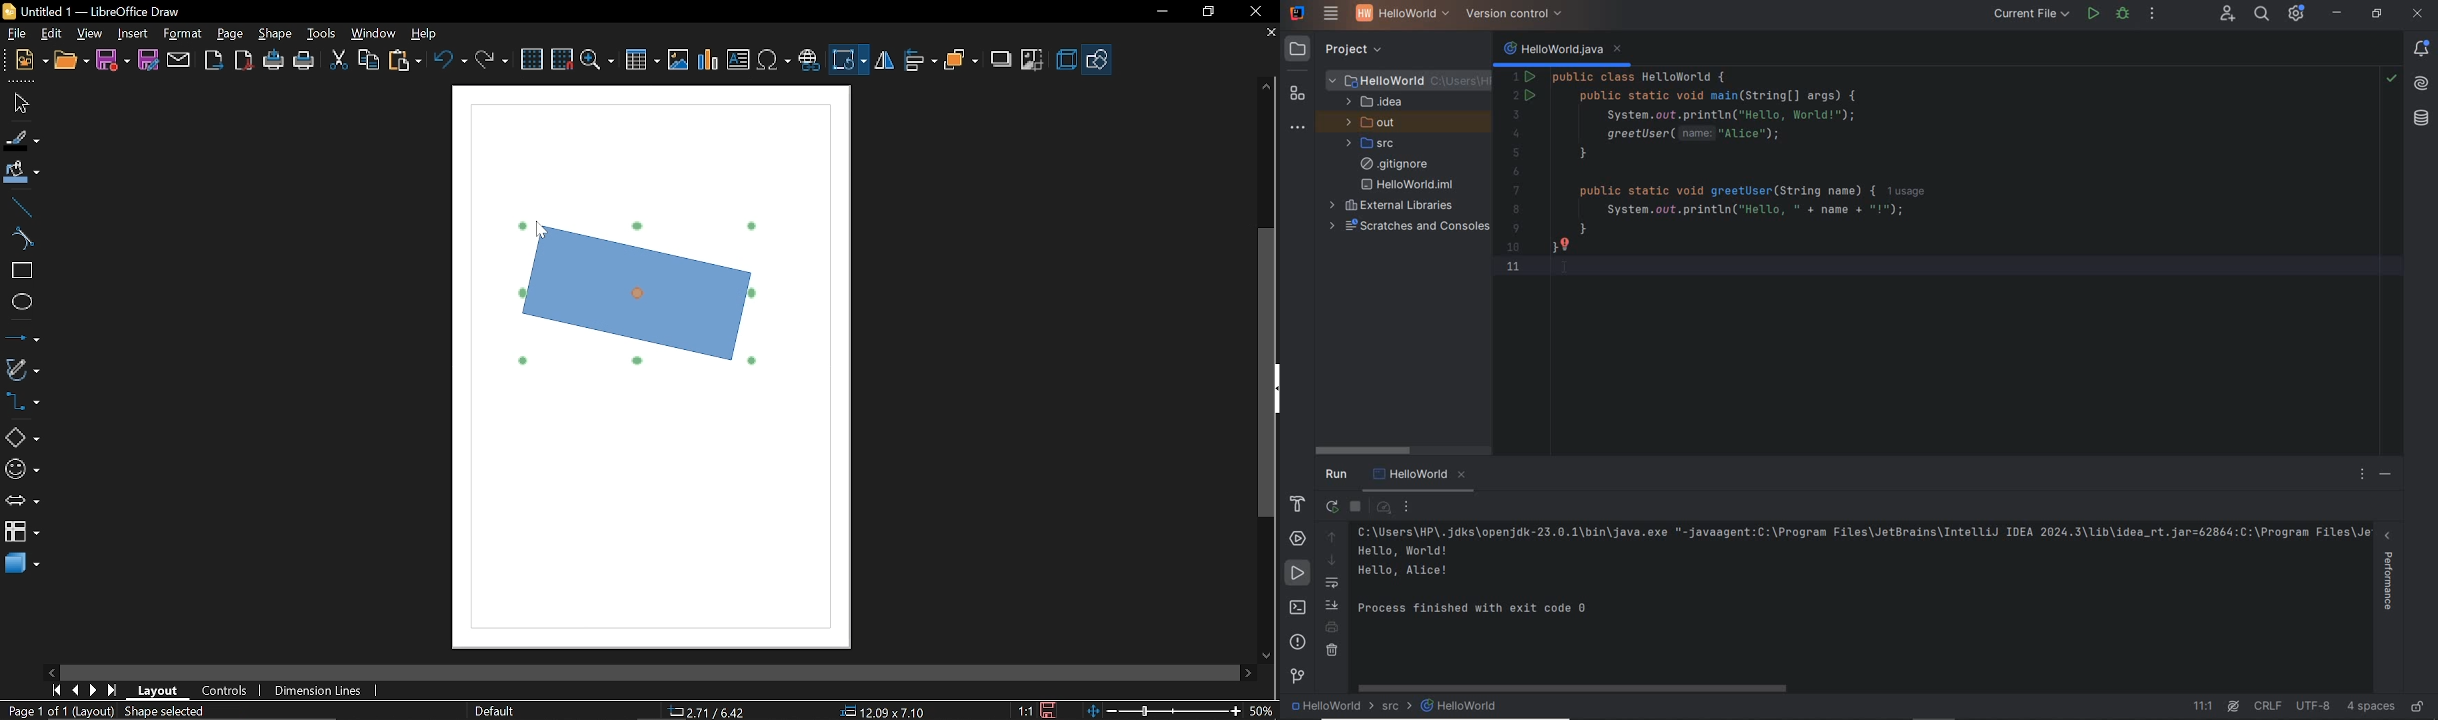  I want to click on Format, so click(183, 34).